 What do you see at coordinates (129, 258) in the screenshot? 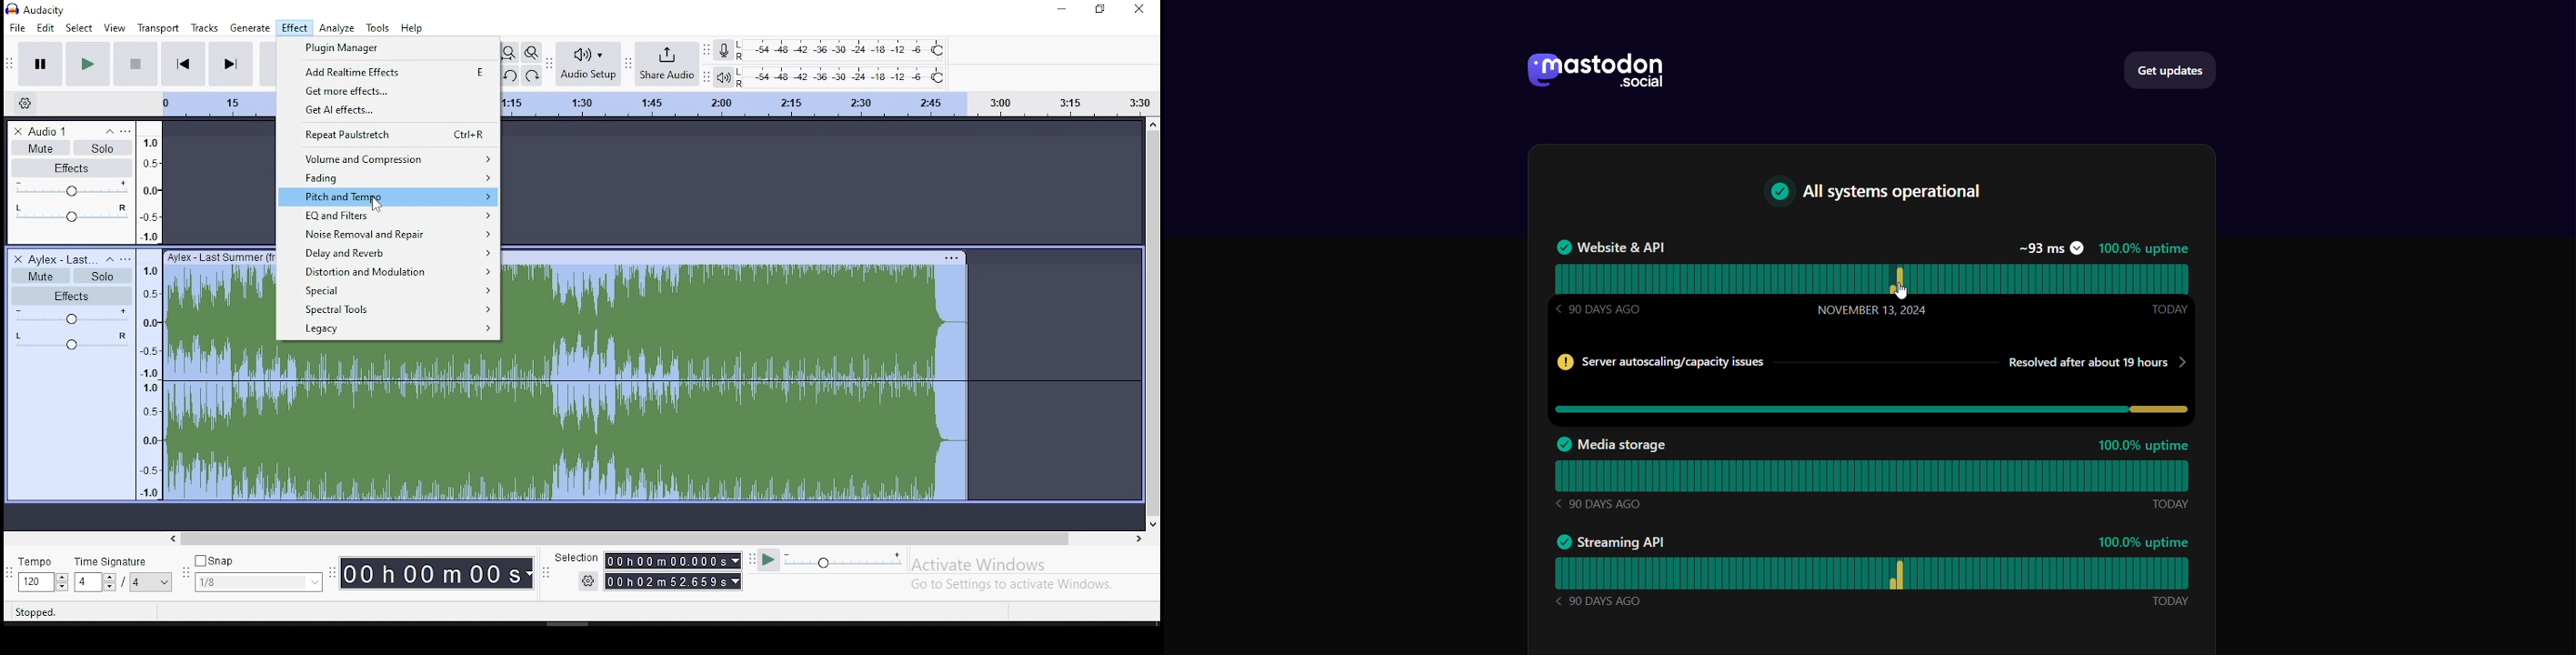
I see `open menu` at bounding box center [129, 258].